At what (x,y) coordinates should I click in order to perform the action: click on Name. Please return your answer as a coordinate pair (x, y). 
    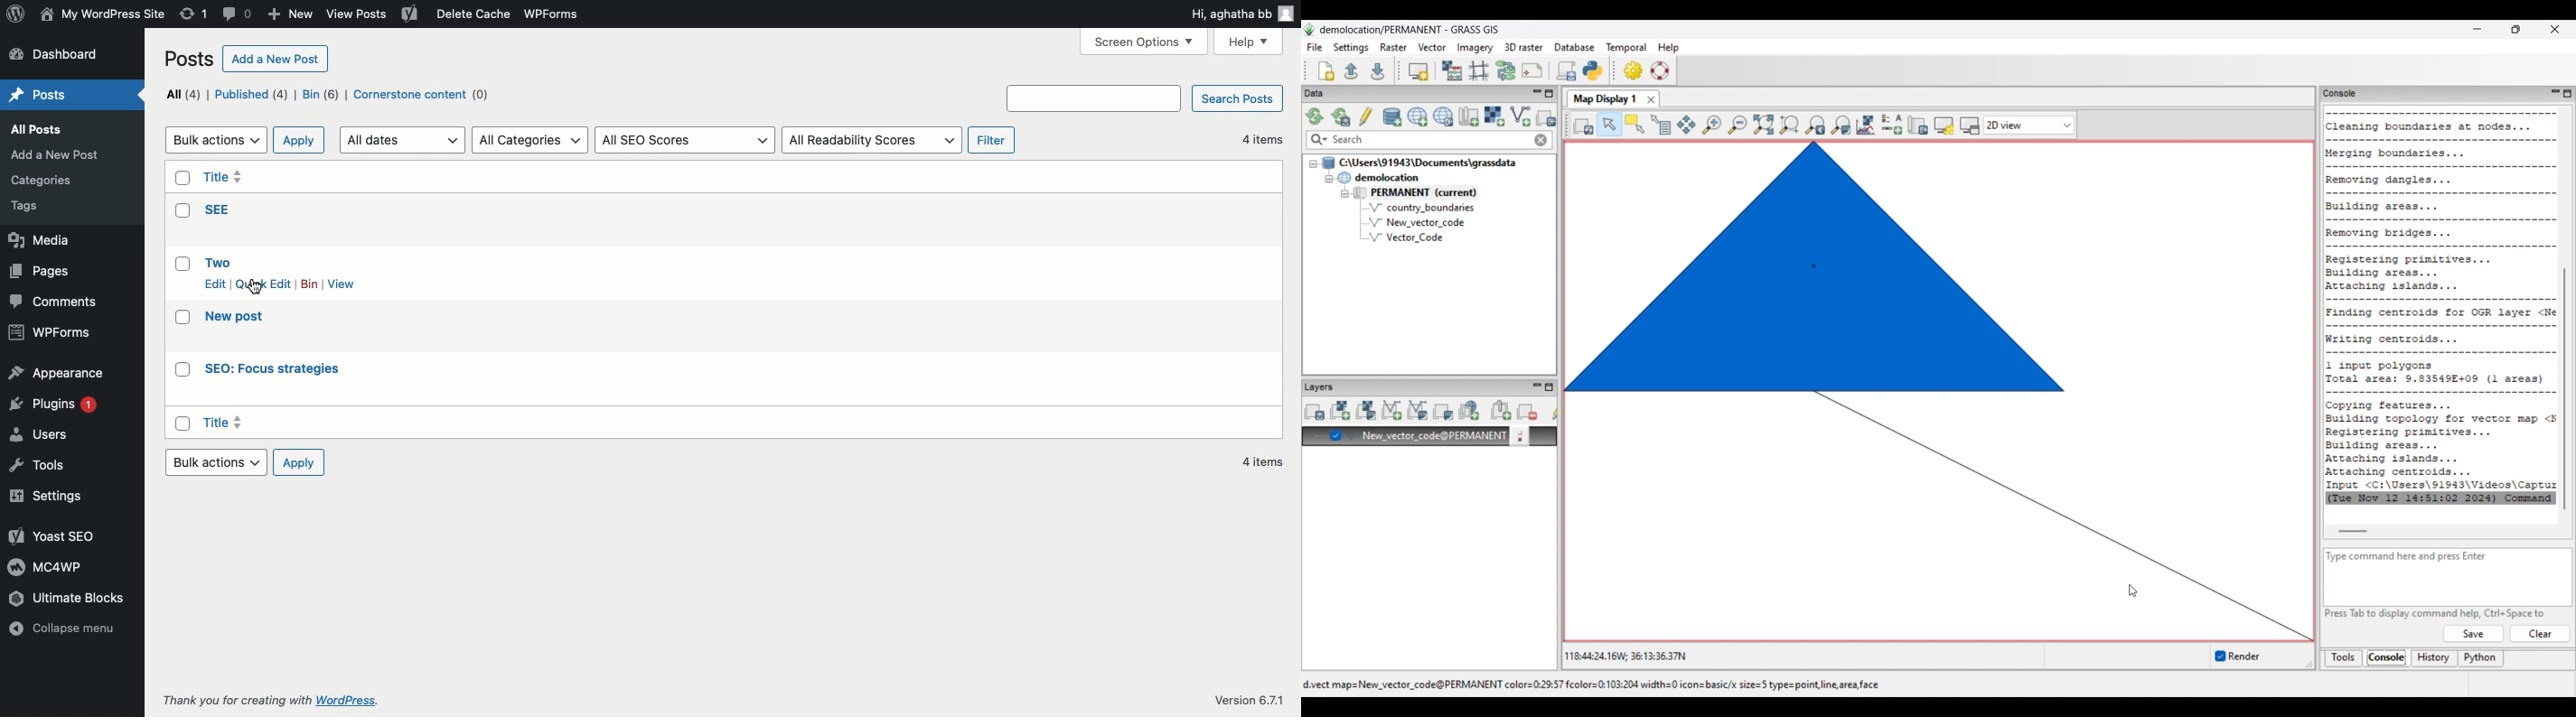
    Looking at the image, I should click on (102, 13).